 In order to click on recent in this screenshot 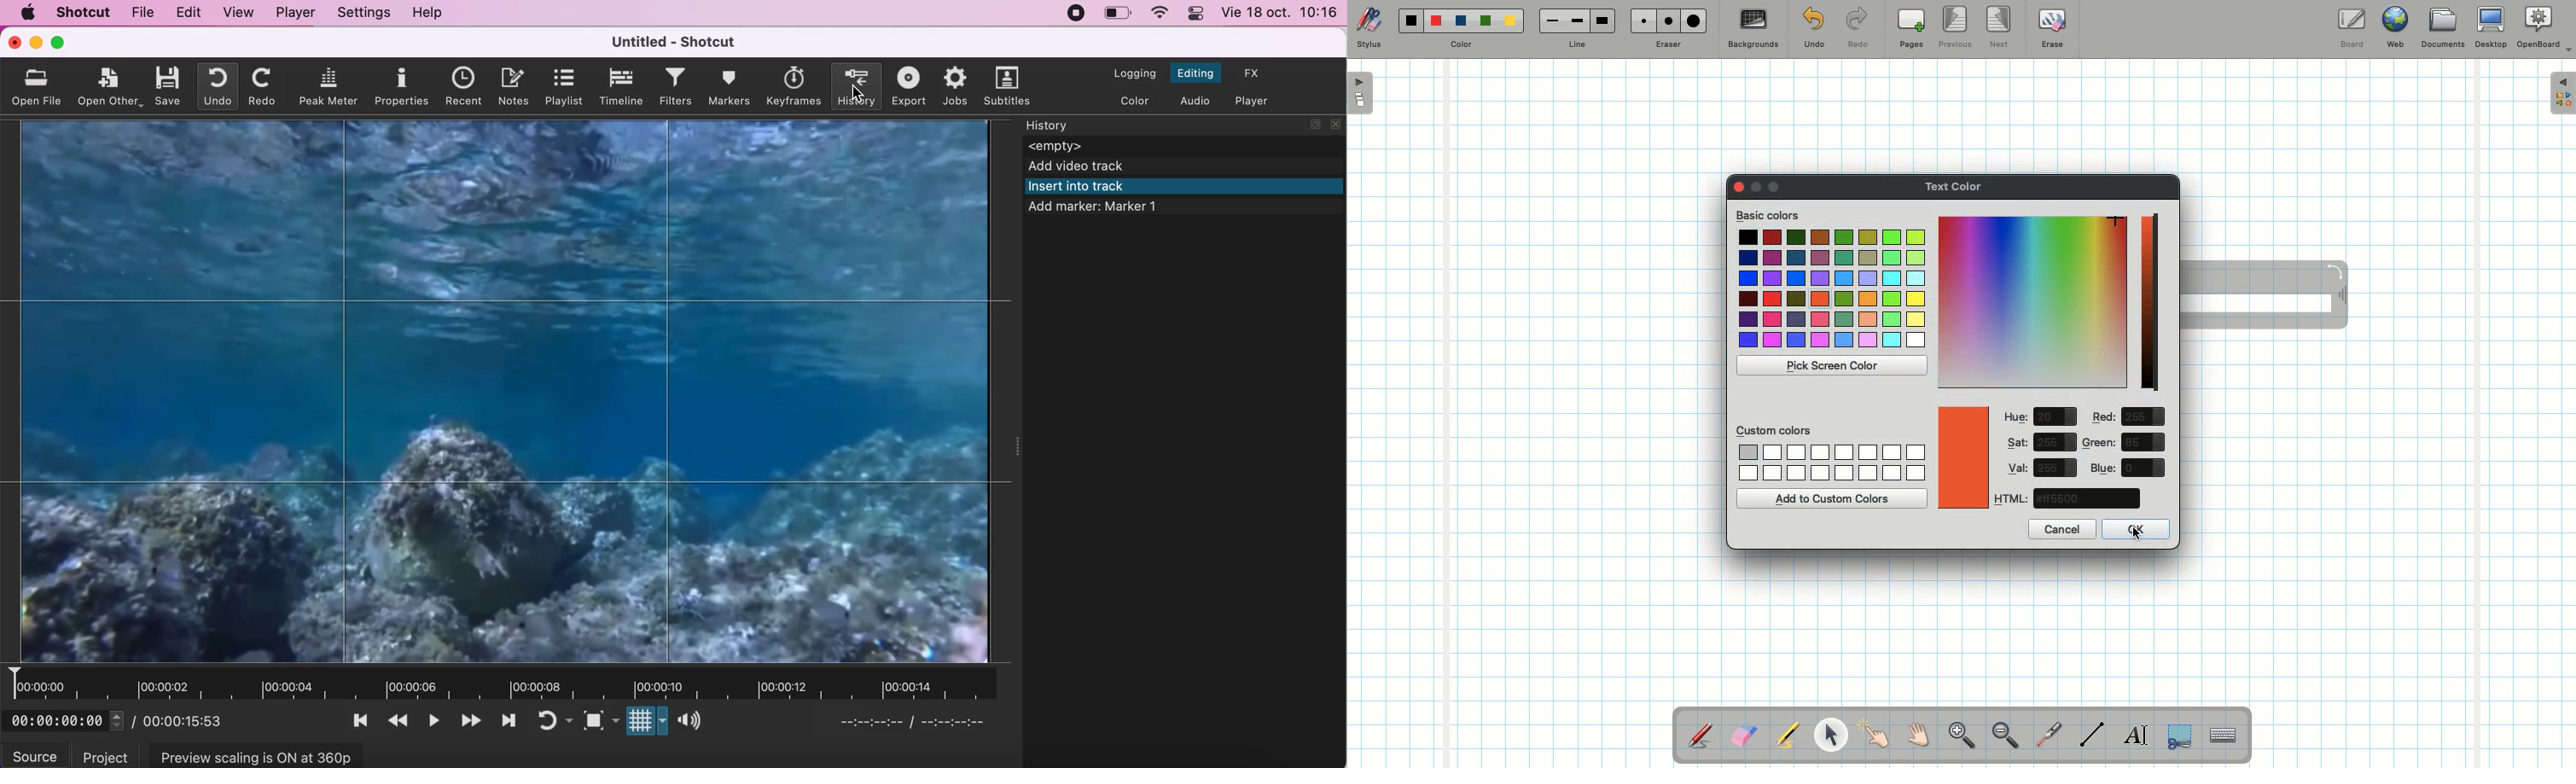, I will do `click(461, 86)`.